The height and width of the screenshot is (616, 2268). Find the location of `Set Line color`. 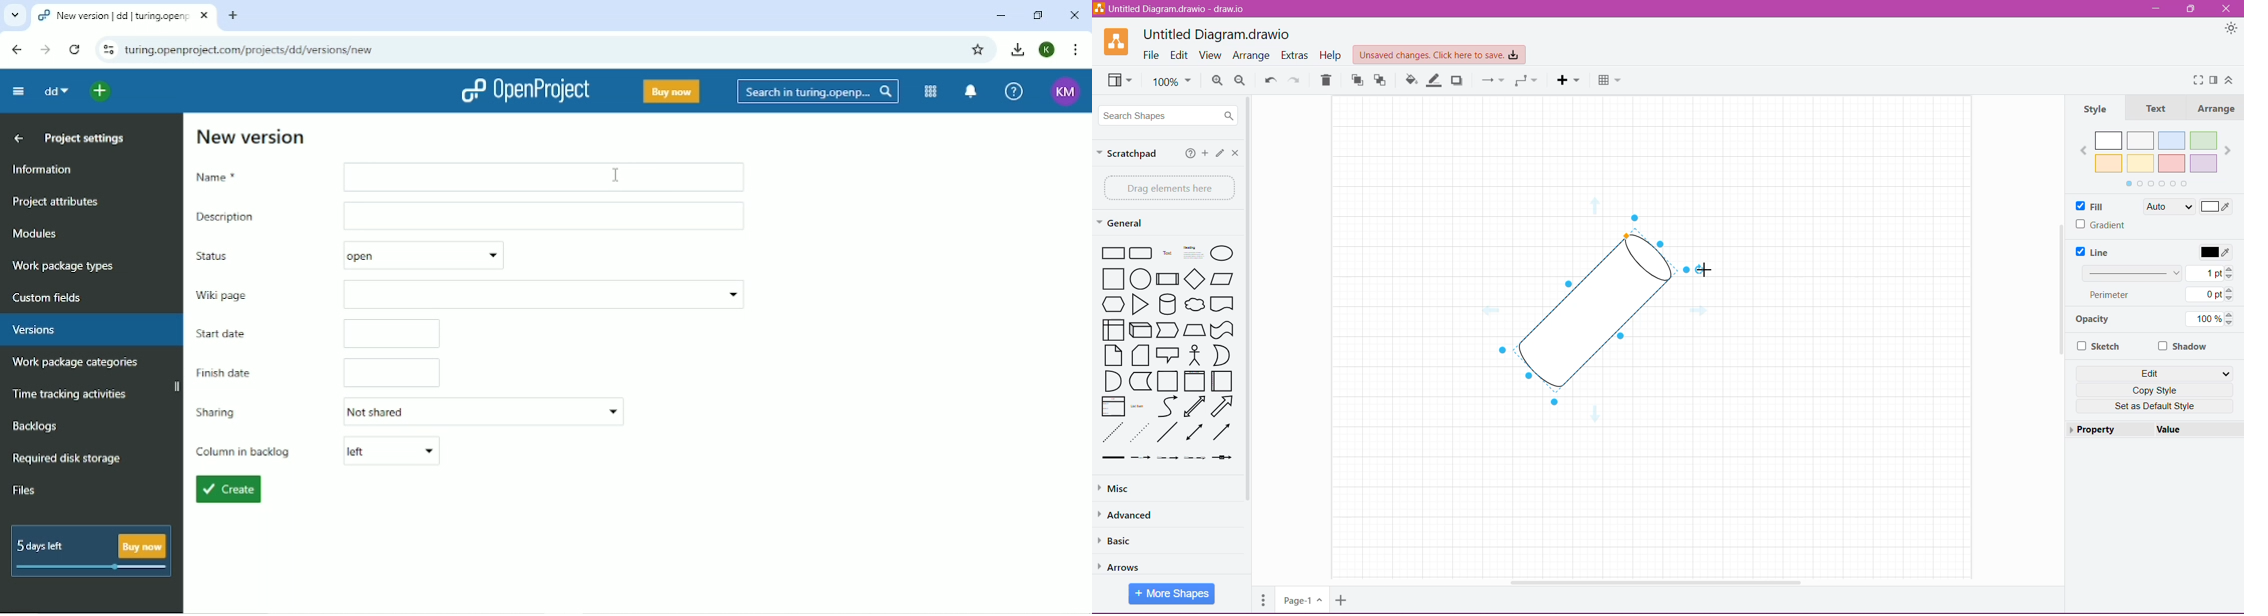

Set Line color is located at coordinates (2215, 251).